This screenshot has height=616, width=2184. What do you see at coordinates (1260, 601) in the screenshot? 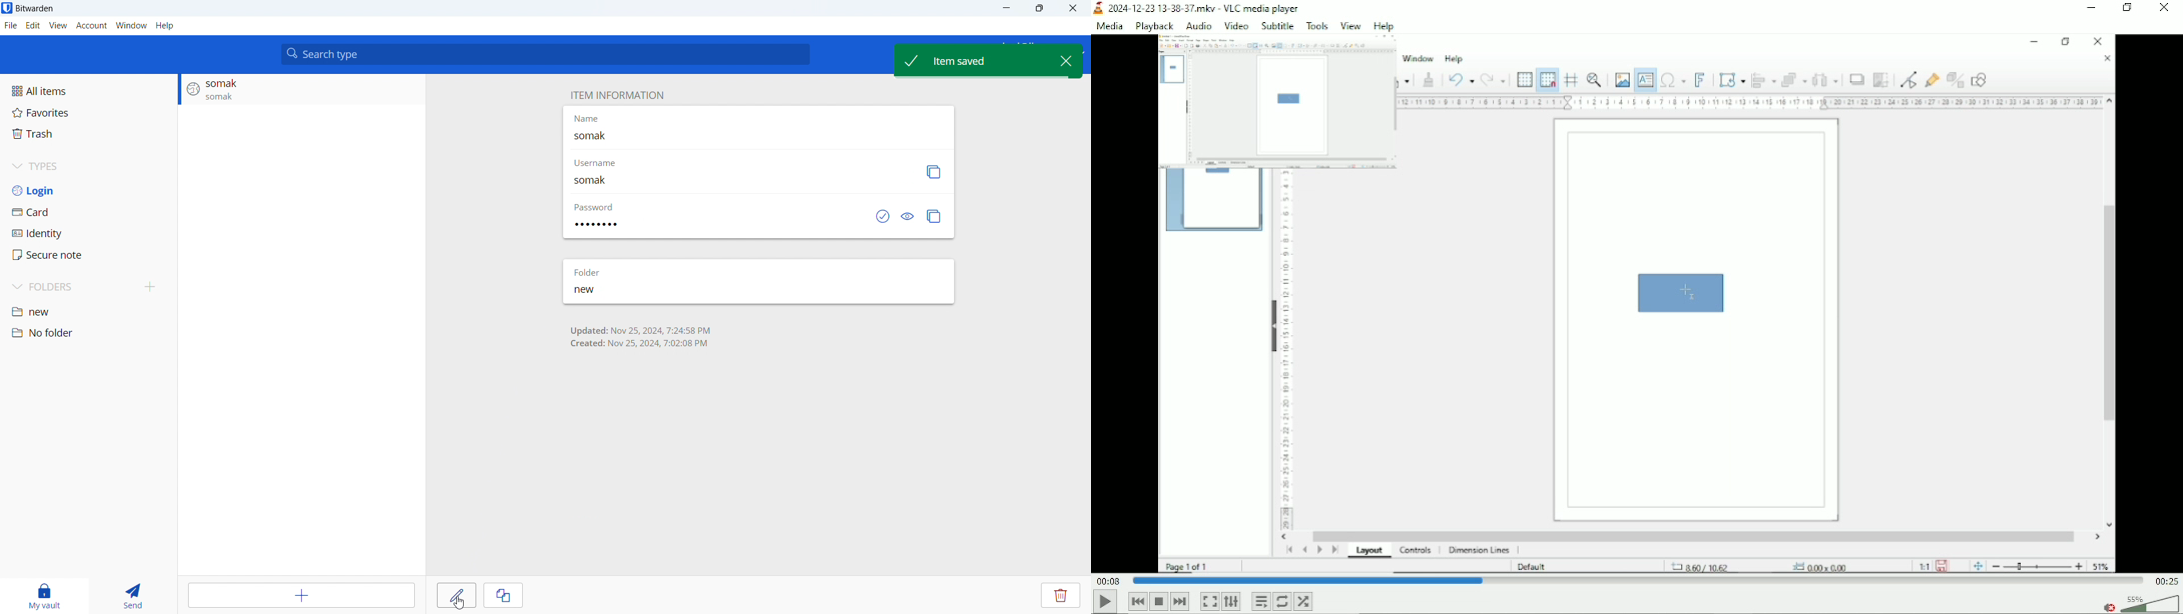
I see `Toggle playlist` at bounding box center [1260, 601].